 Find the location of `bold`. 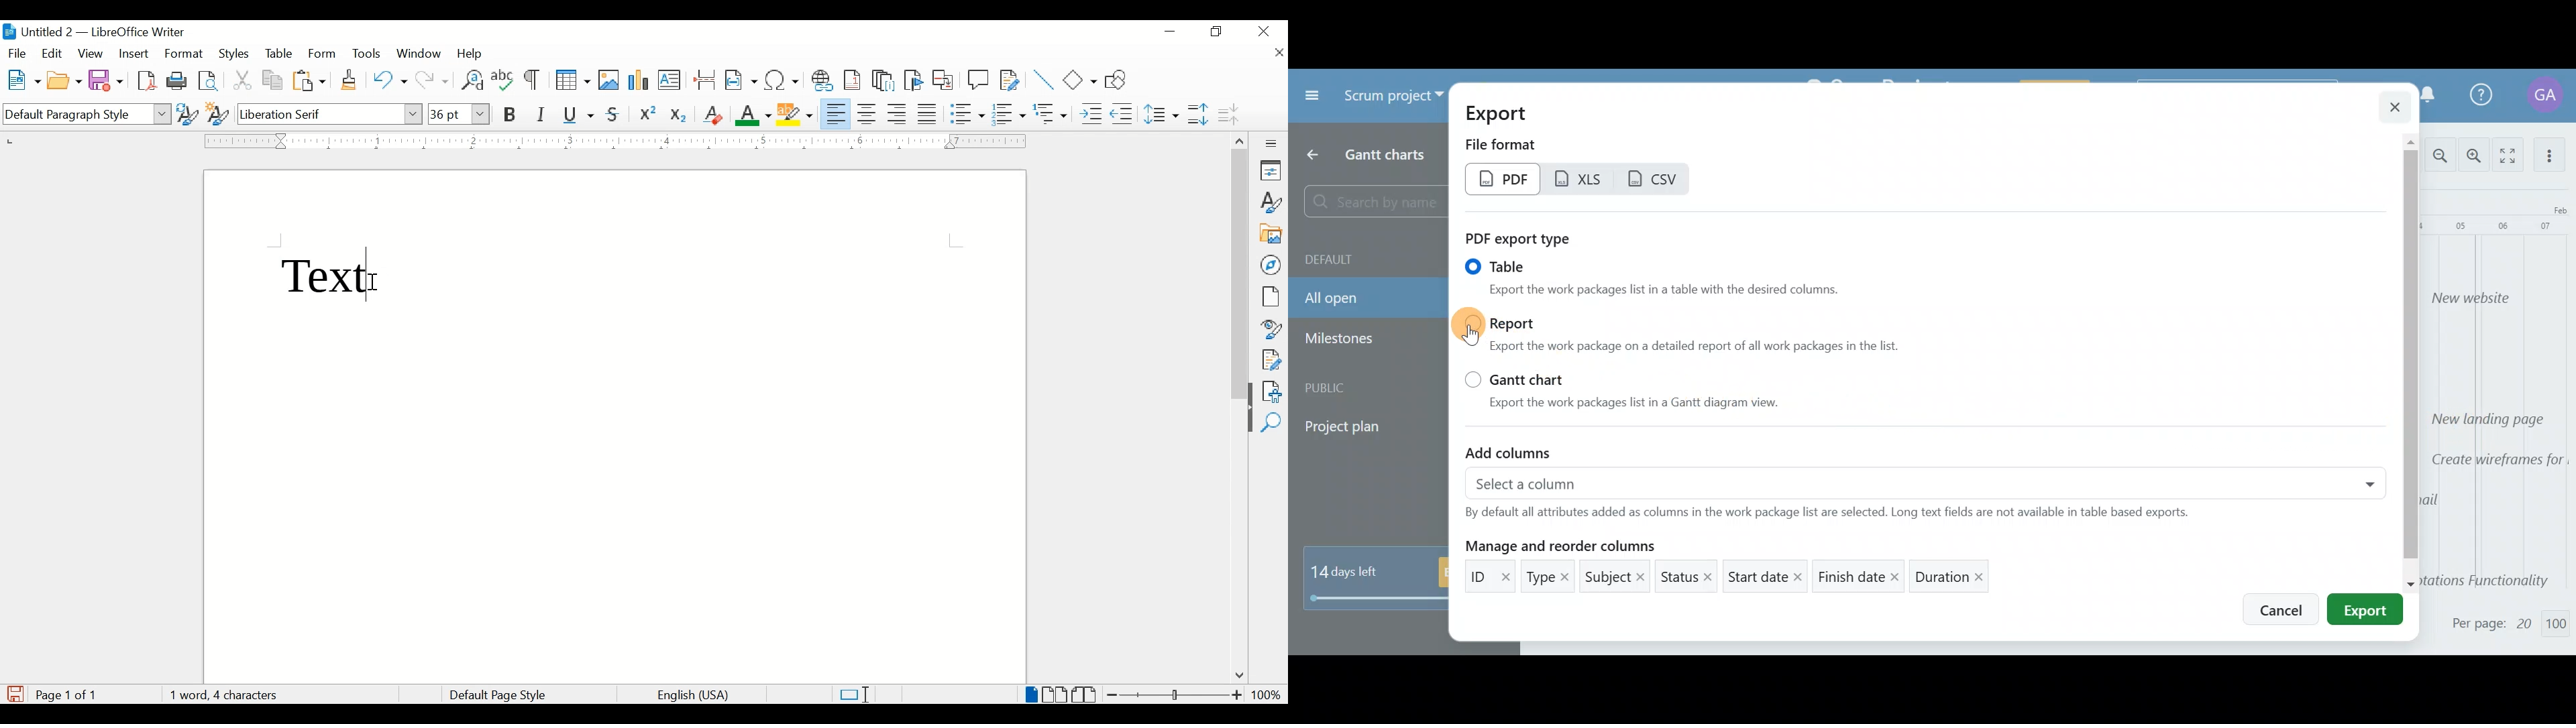

bold is located at coordinates (511, 115).